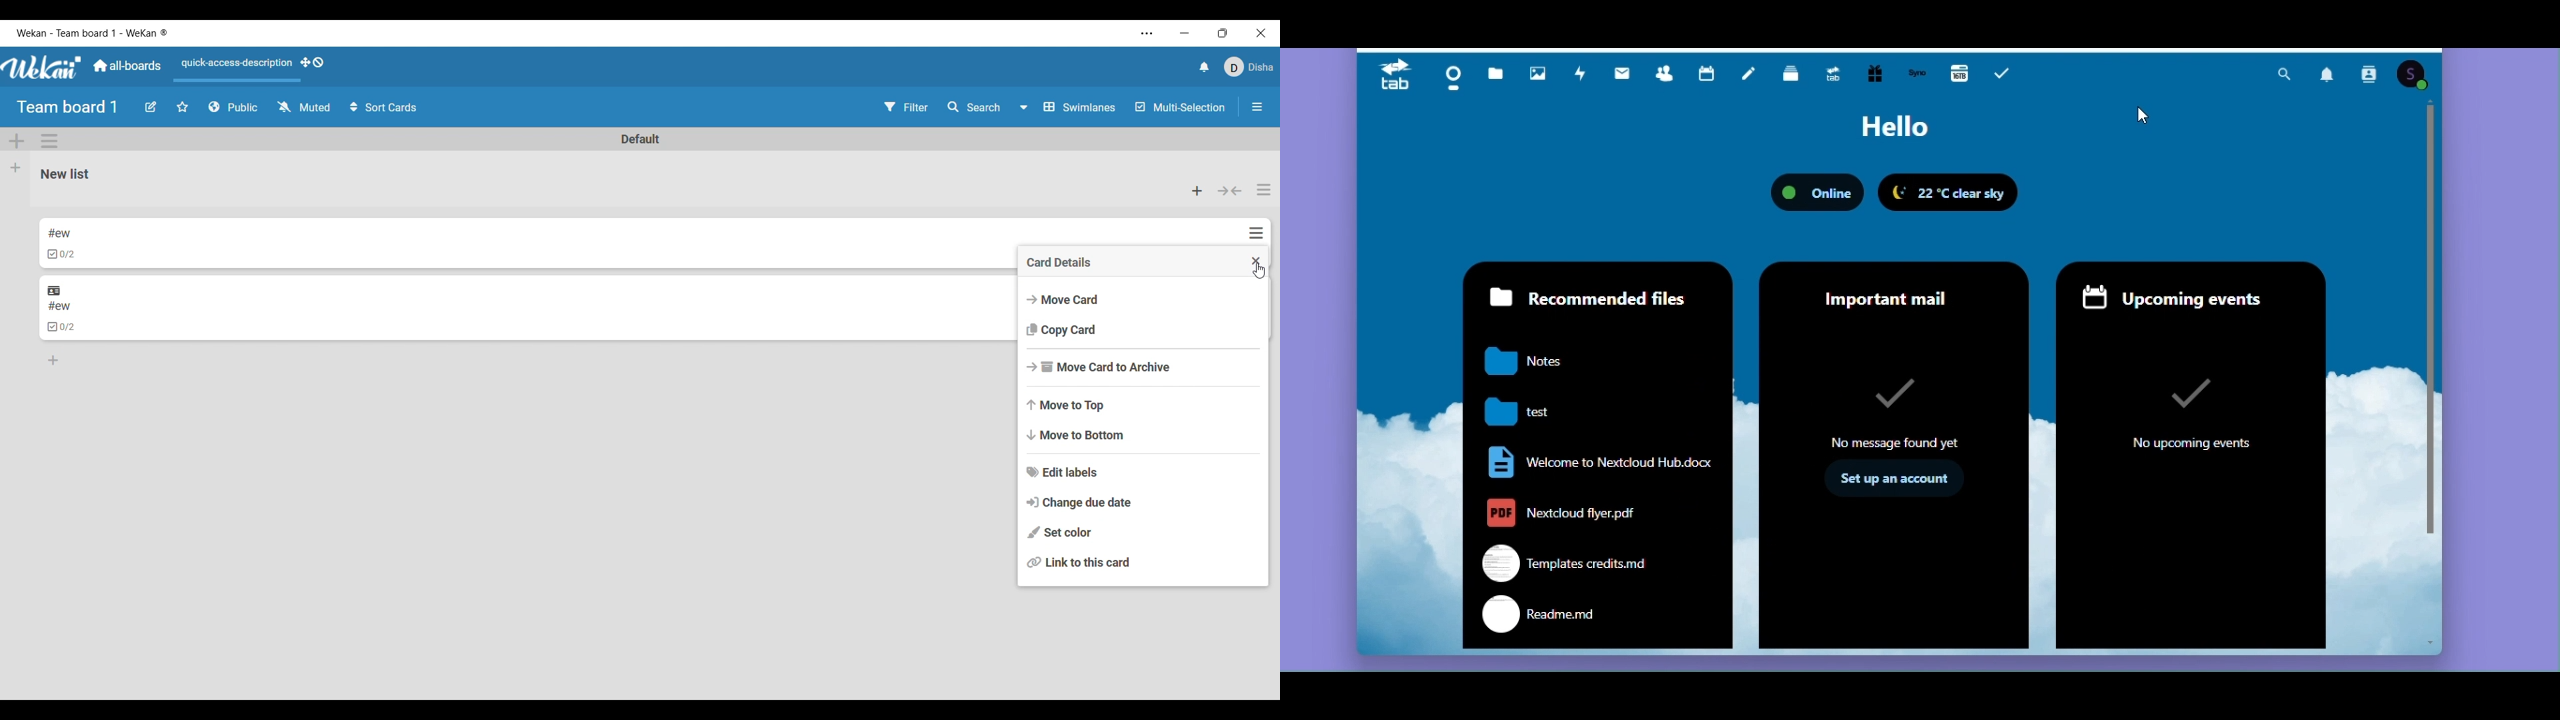 This screenshot has width=2576, height=728. What do you see at coordinates (92, 33) in the screenshot?
I see `Software and board name` at bounding box center [92, 33].